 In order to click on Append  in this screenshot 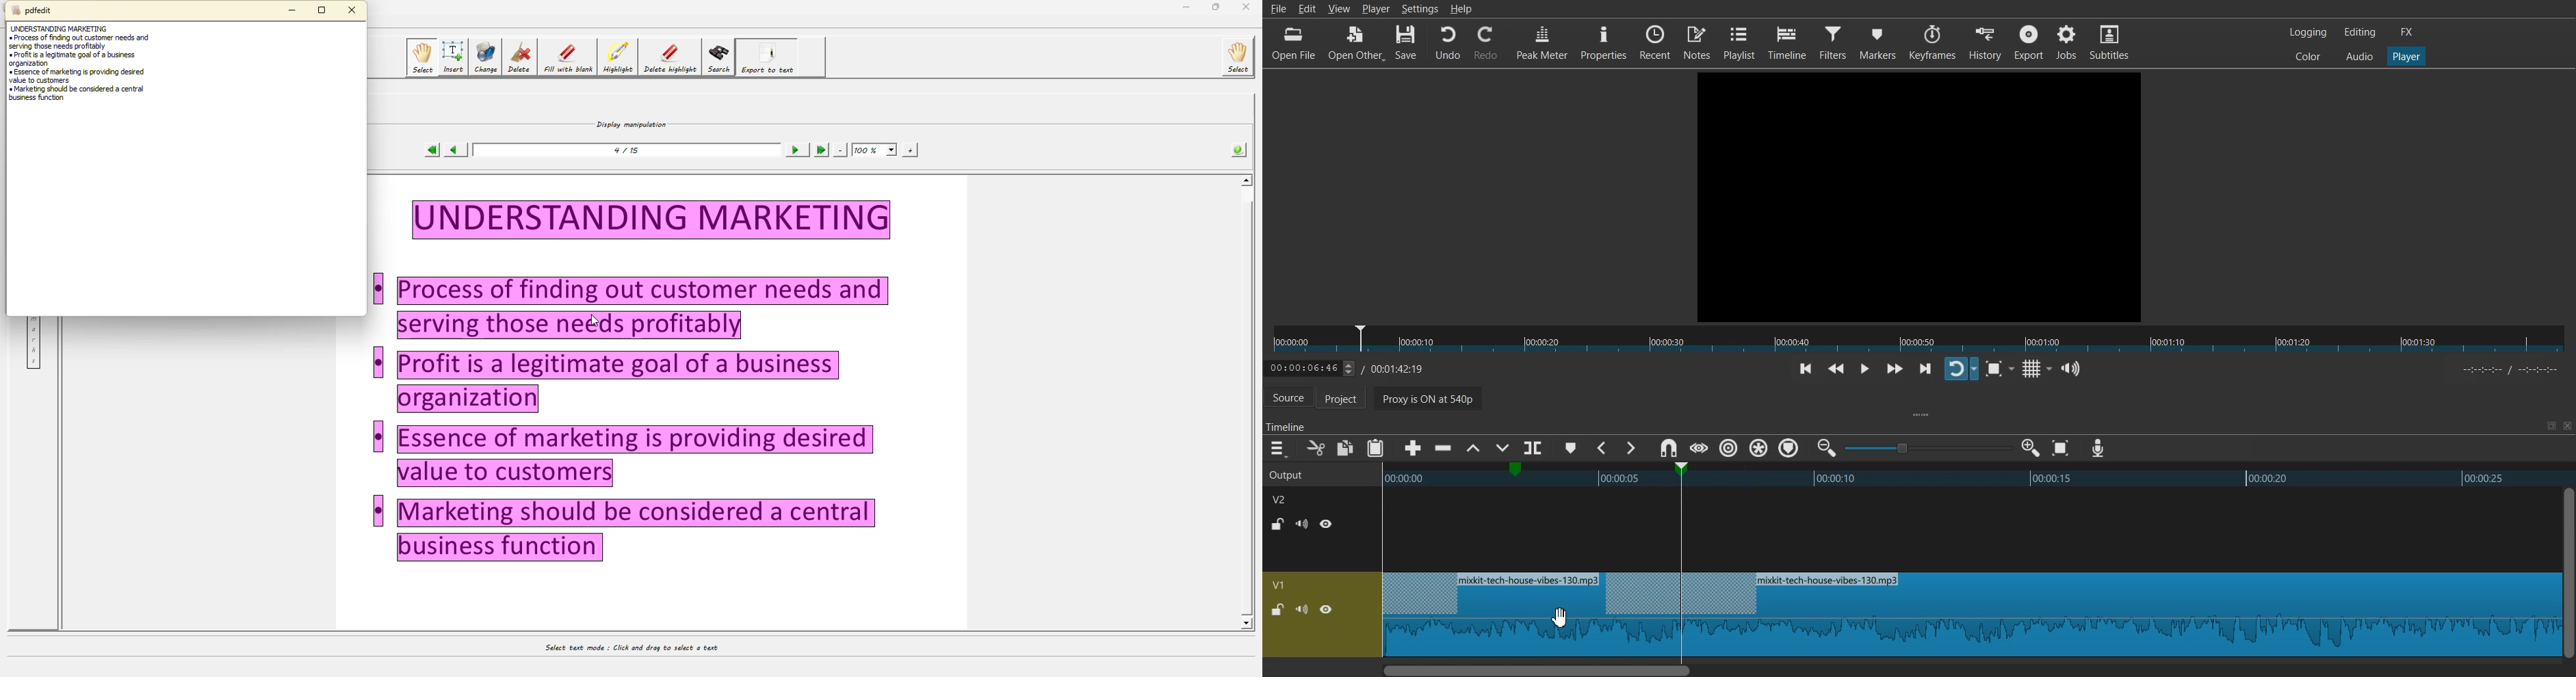, I will do `click(1414, 449)`.